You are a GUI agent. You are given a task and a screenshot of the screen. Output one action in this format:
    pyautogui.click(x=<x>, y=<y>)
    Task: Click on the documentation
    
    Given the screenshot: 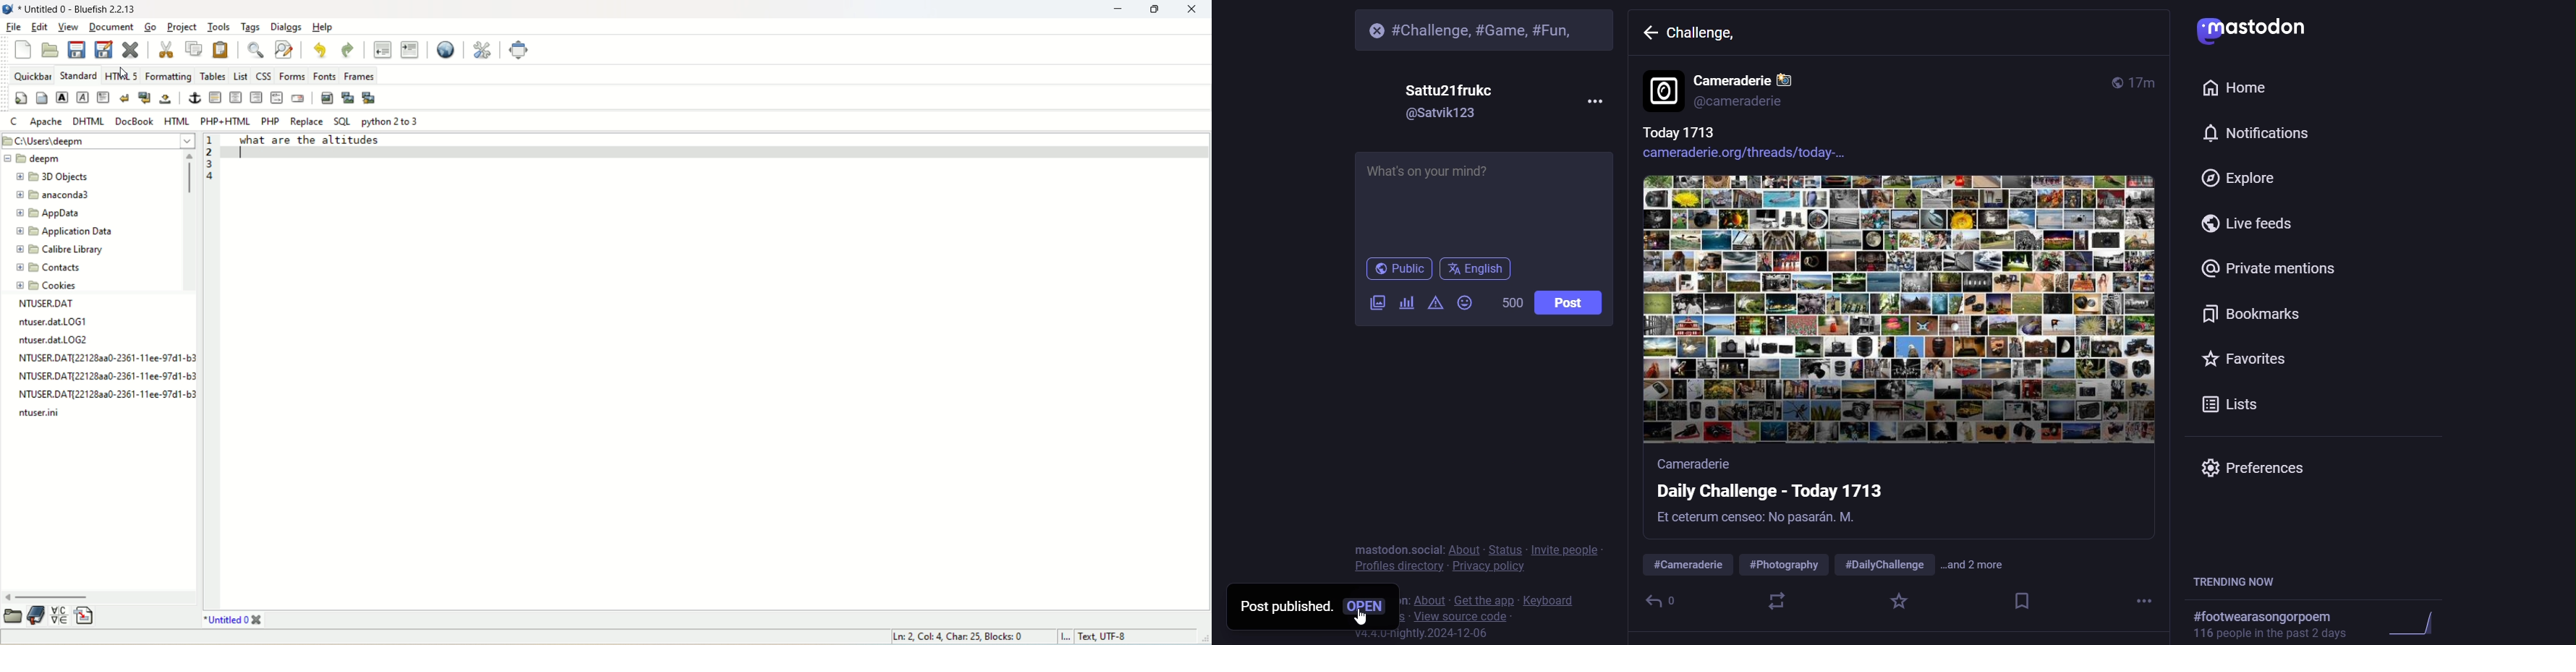 What is the action you would take?
    pyautogui.click(x=36, y=615)
    